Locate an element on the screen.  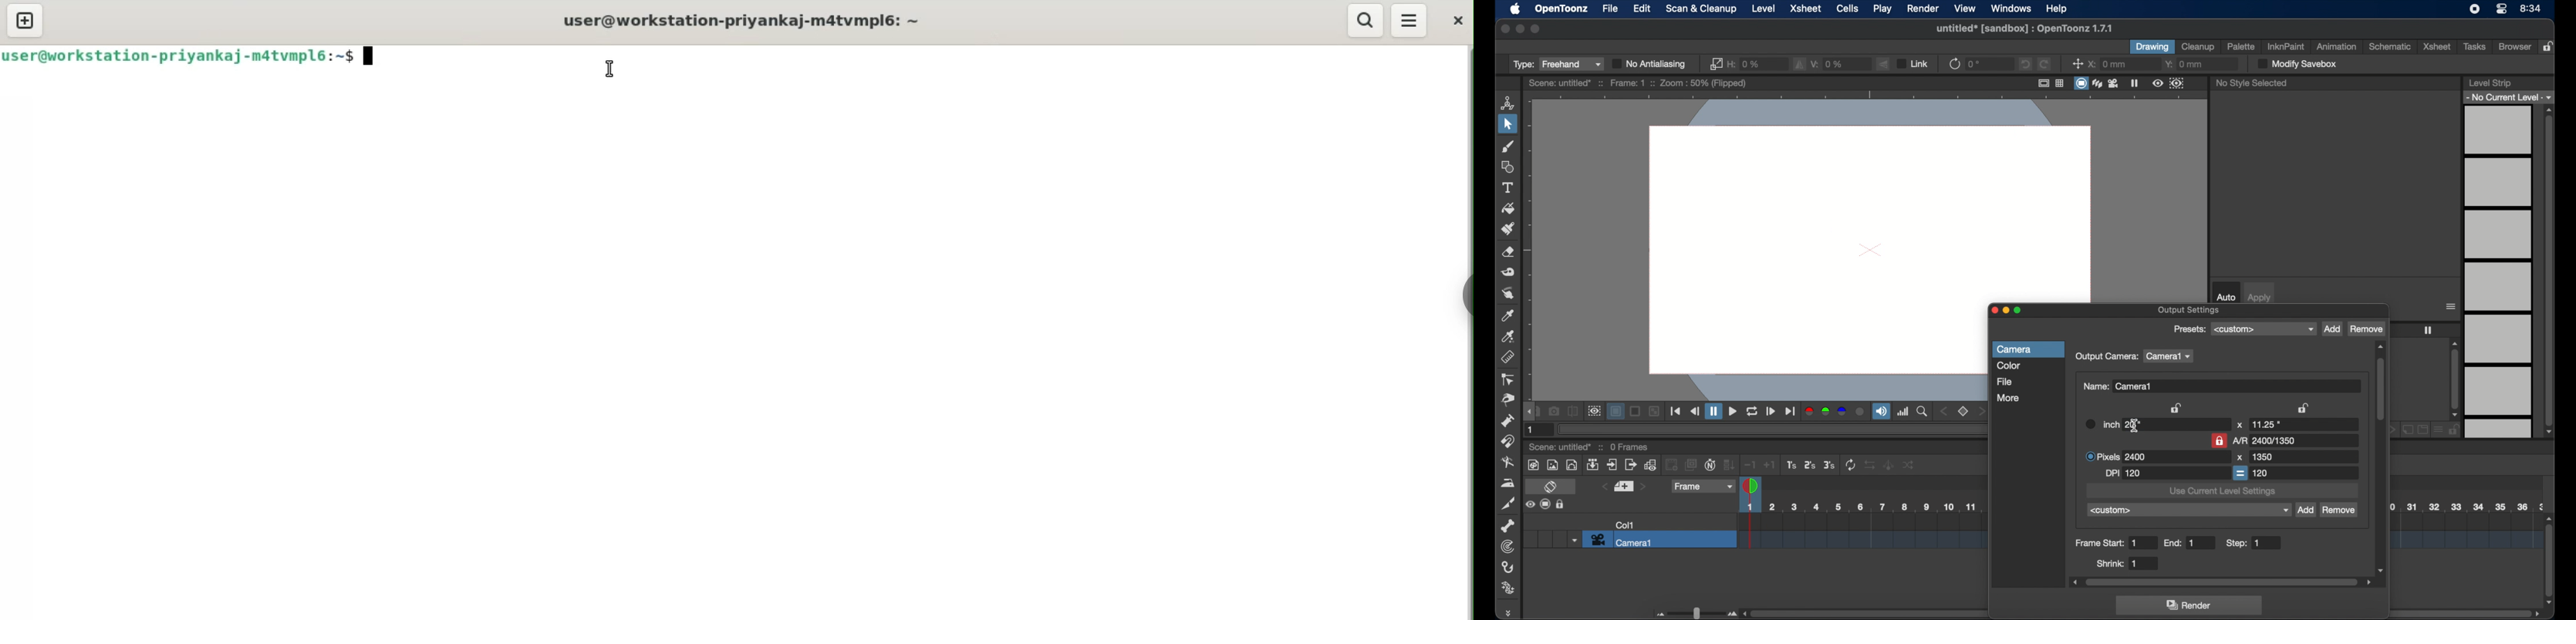
user@workstation-priyankaj-matvmpl6:~$ is located at coordinates (201, 56).